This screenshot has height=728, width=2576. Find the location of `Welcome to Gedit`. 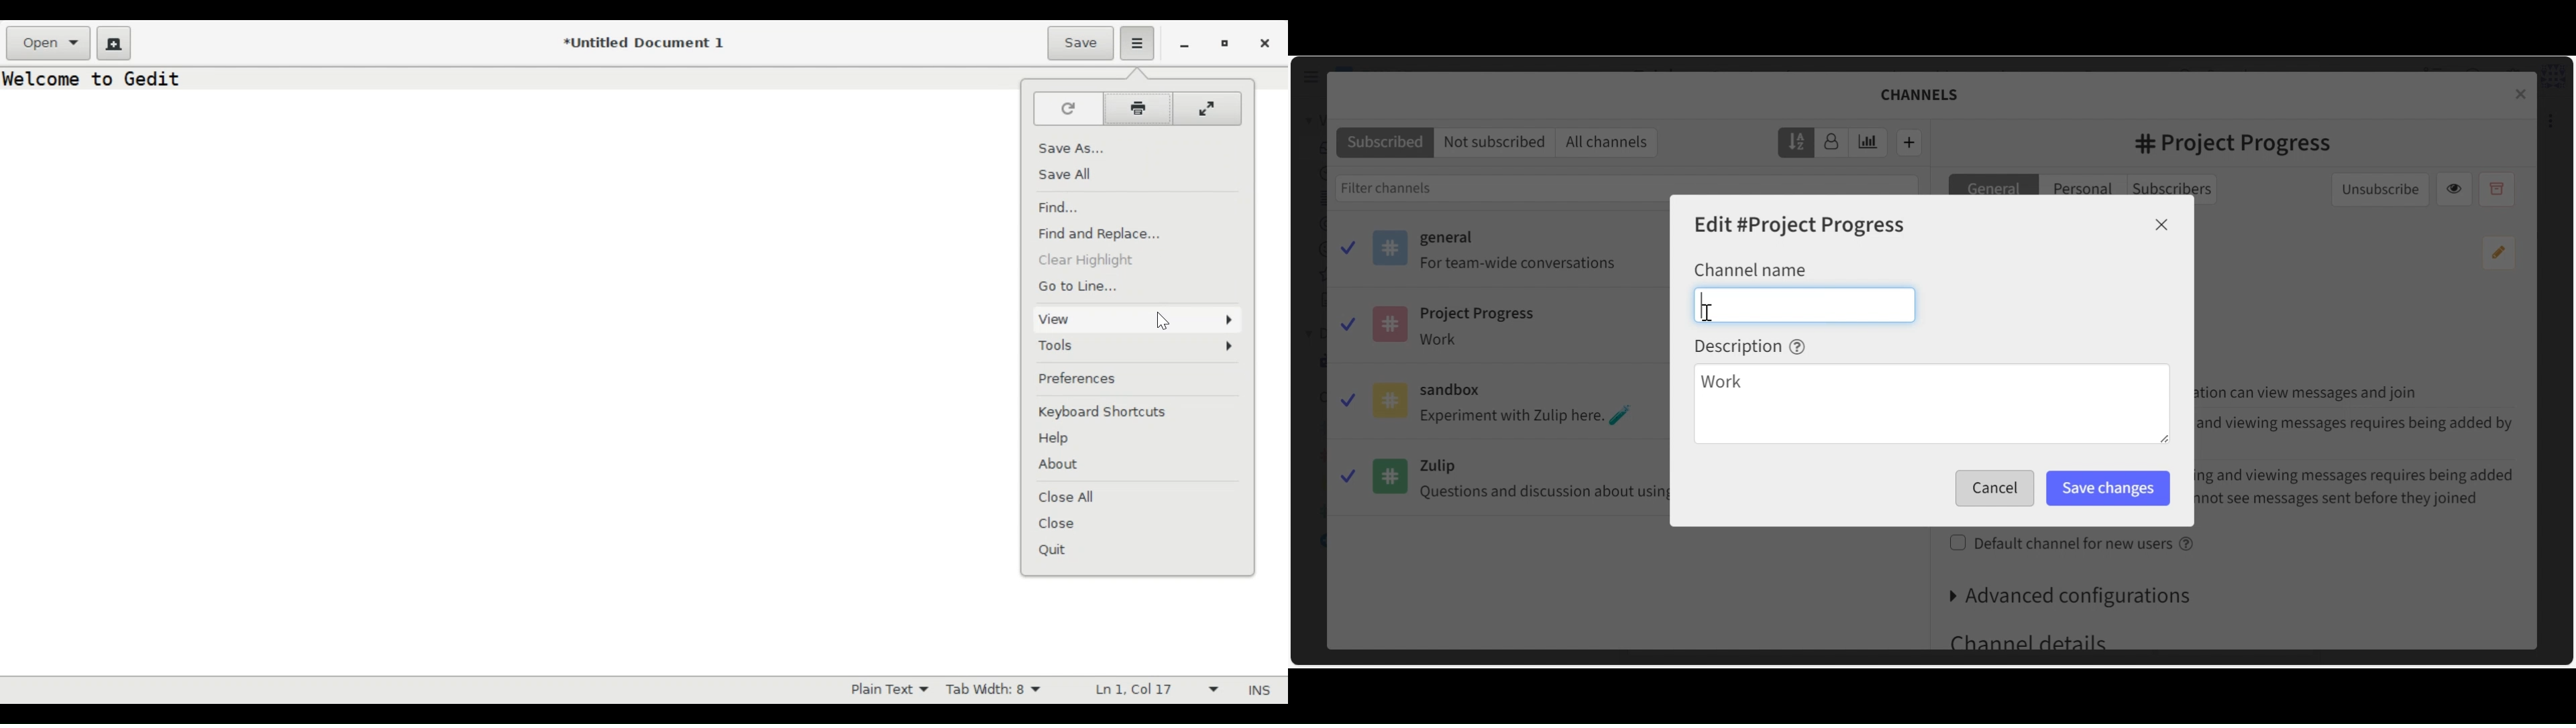

Welcome to Gedit is located at coordinates (96, 78).